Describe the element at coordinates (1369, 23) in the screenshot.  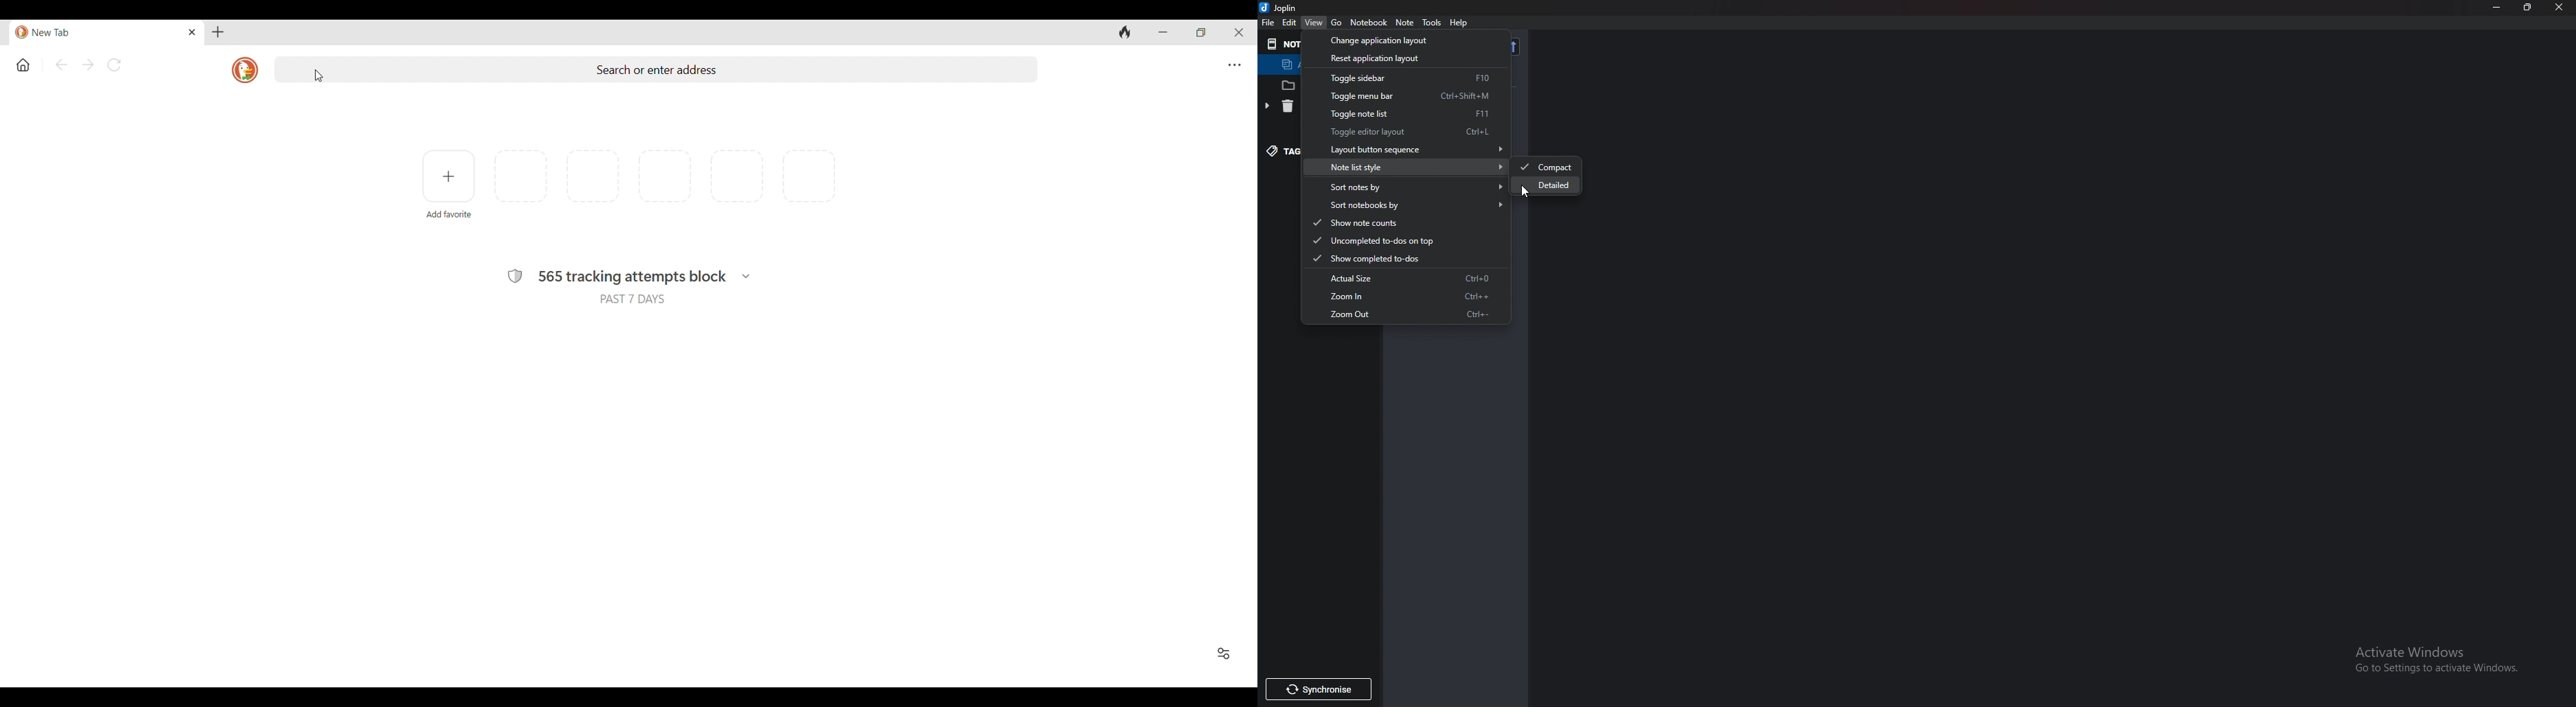
I see `Notebook` at that location.